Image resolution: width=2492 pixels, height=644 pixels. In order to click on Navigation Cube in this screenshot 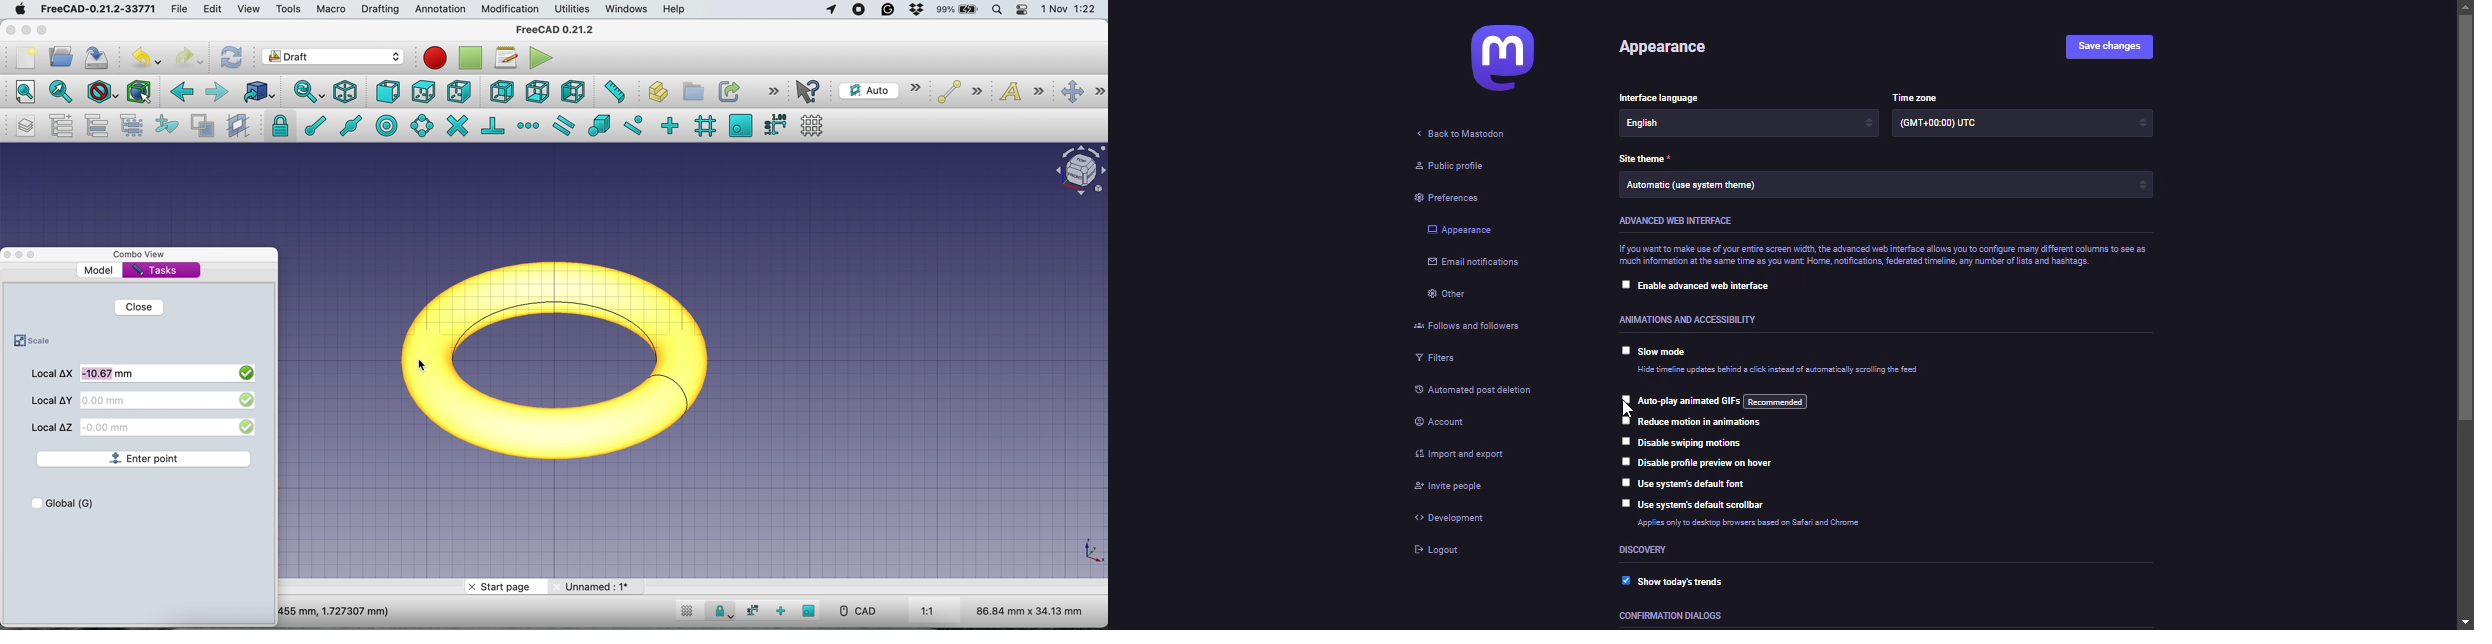, I will do `click(1076, 173)`.